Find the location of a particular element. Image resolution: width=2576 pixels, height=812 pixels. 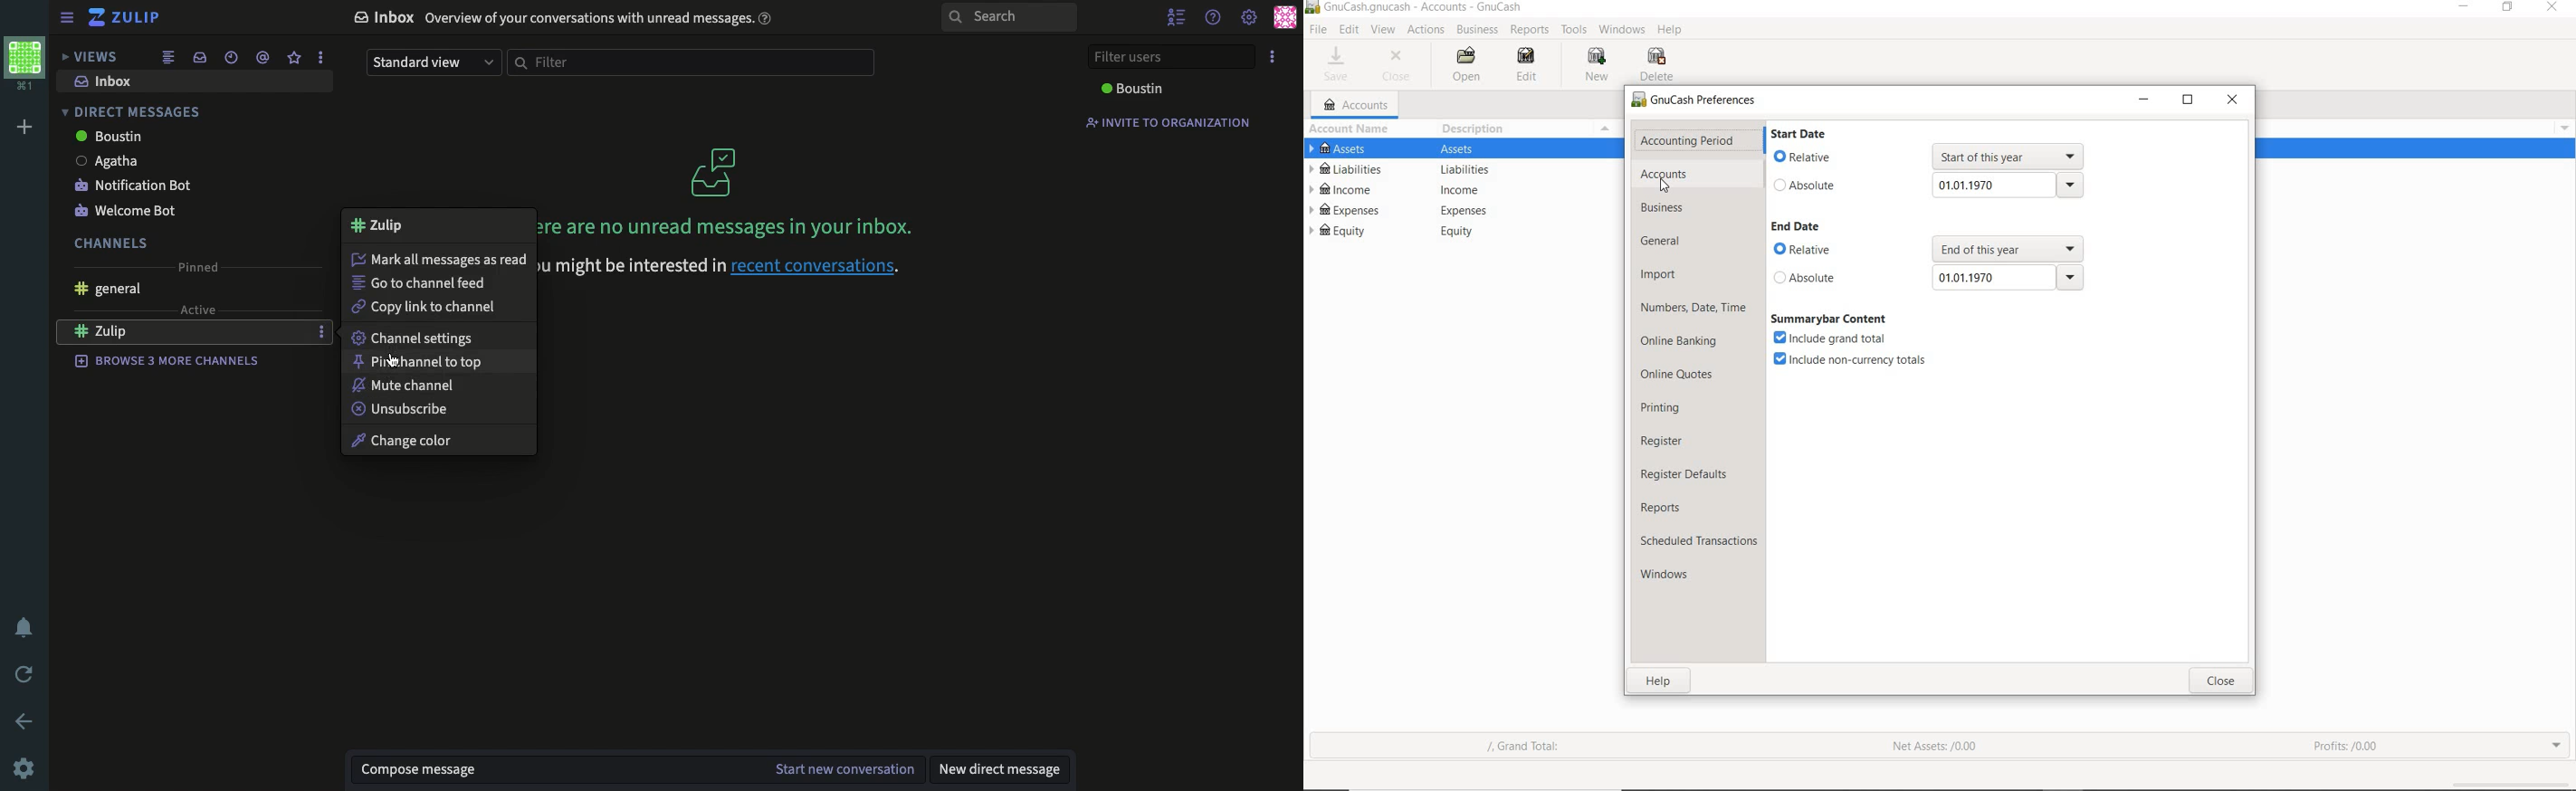

relative is located at coordinates (1805, 158).